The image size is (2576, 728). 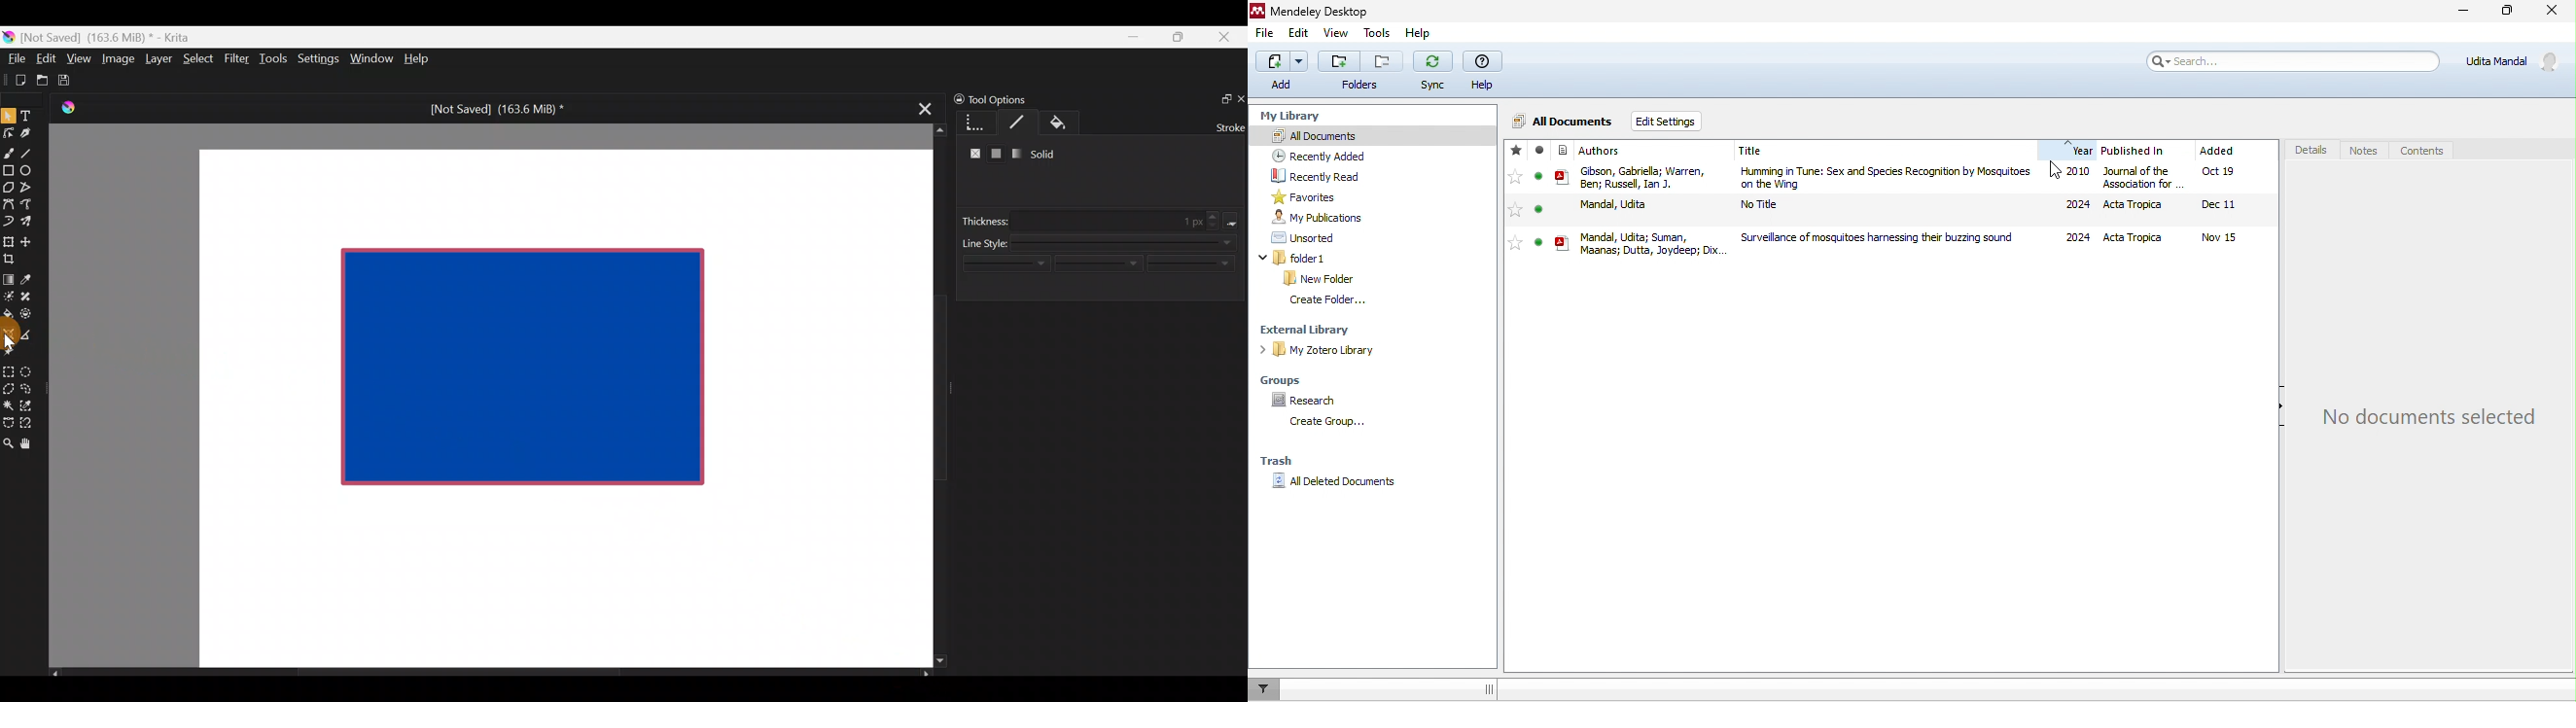 I want to click on Contiguous selection tool, so click(x=8, y=402).